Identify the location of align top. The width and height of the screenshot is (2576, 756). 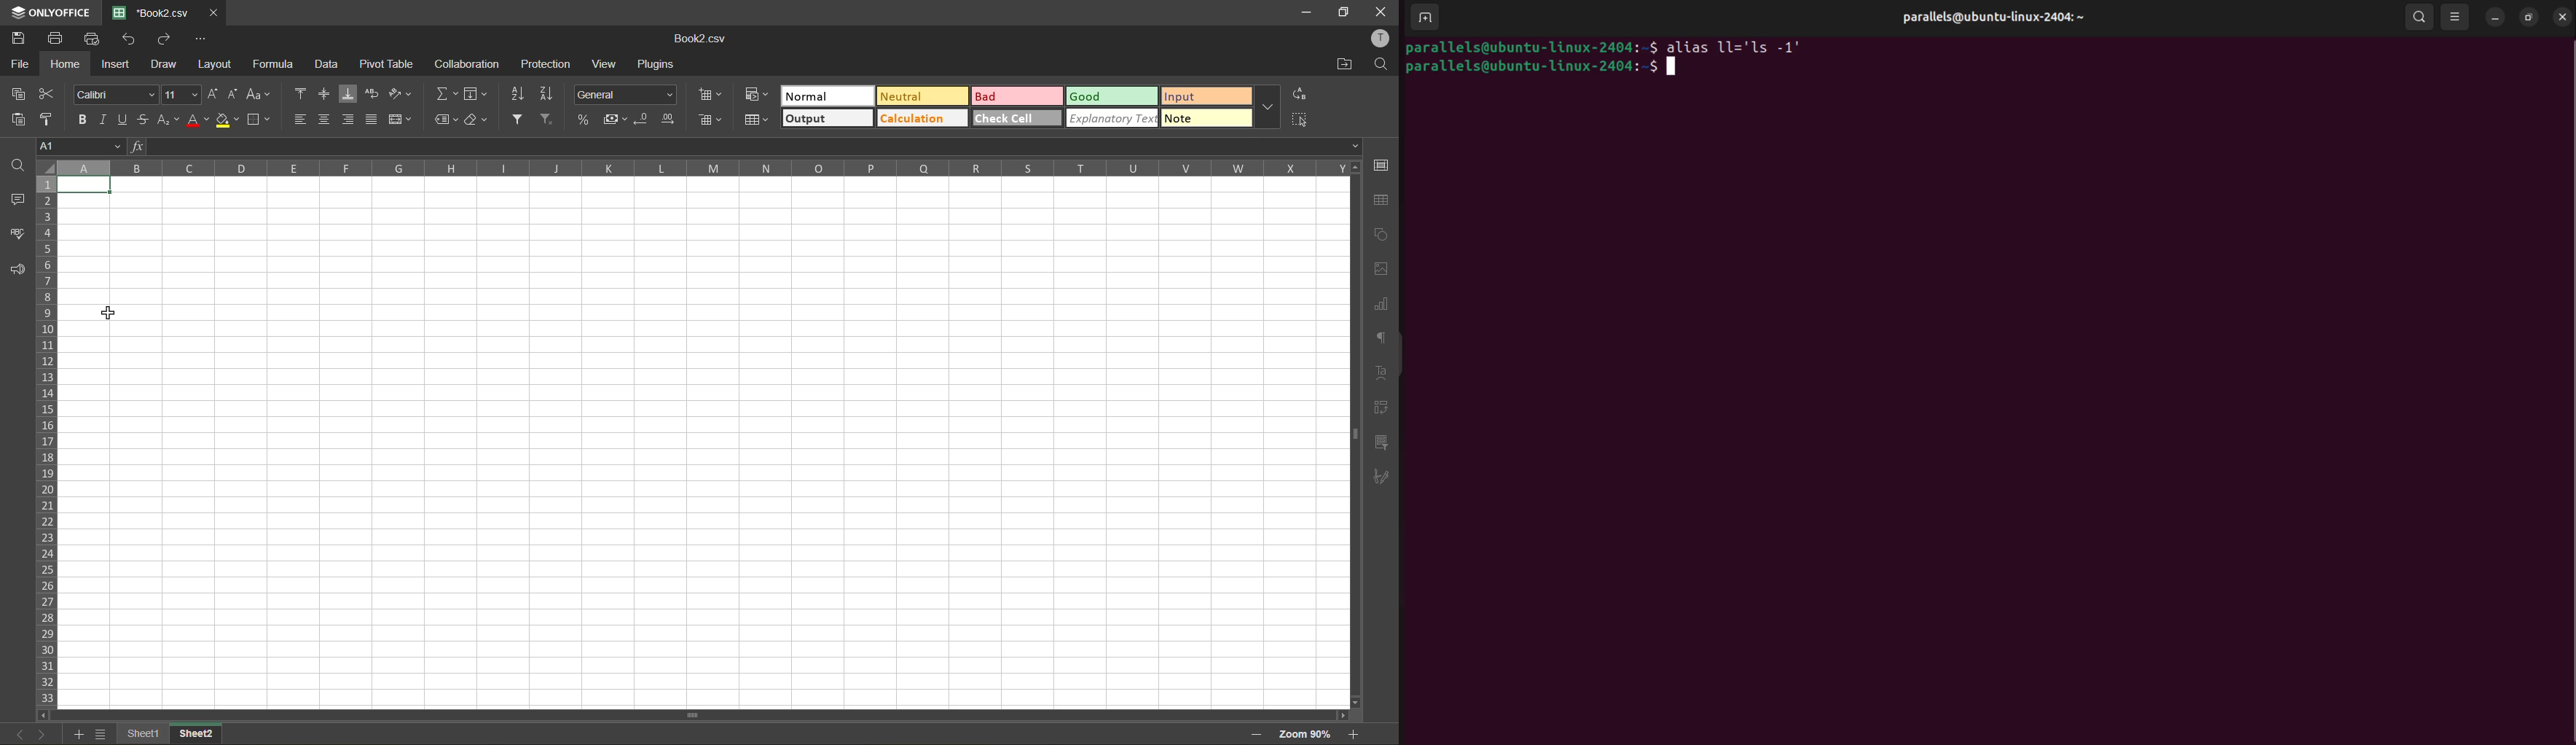
(301, 95).